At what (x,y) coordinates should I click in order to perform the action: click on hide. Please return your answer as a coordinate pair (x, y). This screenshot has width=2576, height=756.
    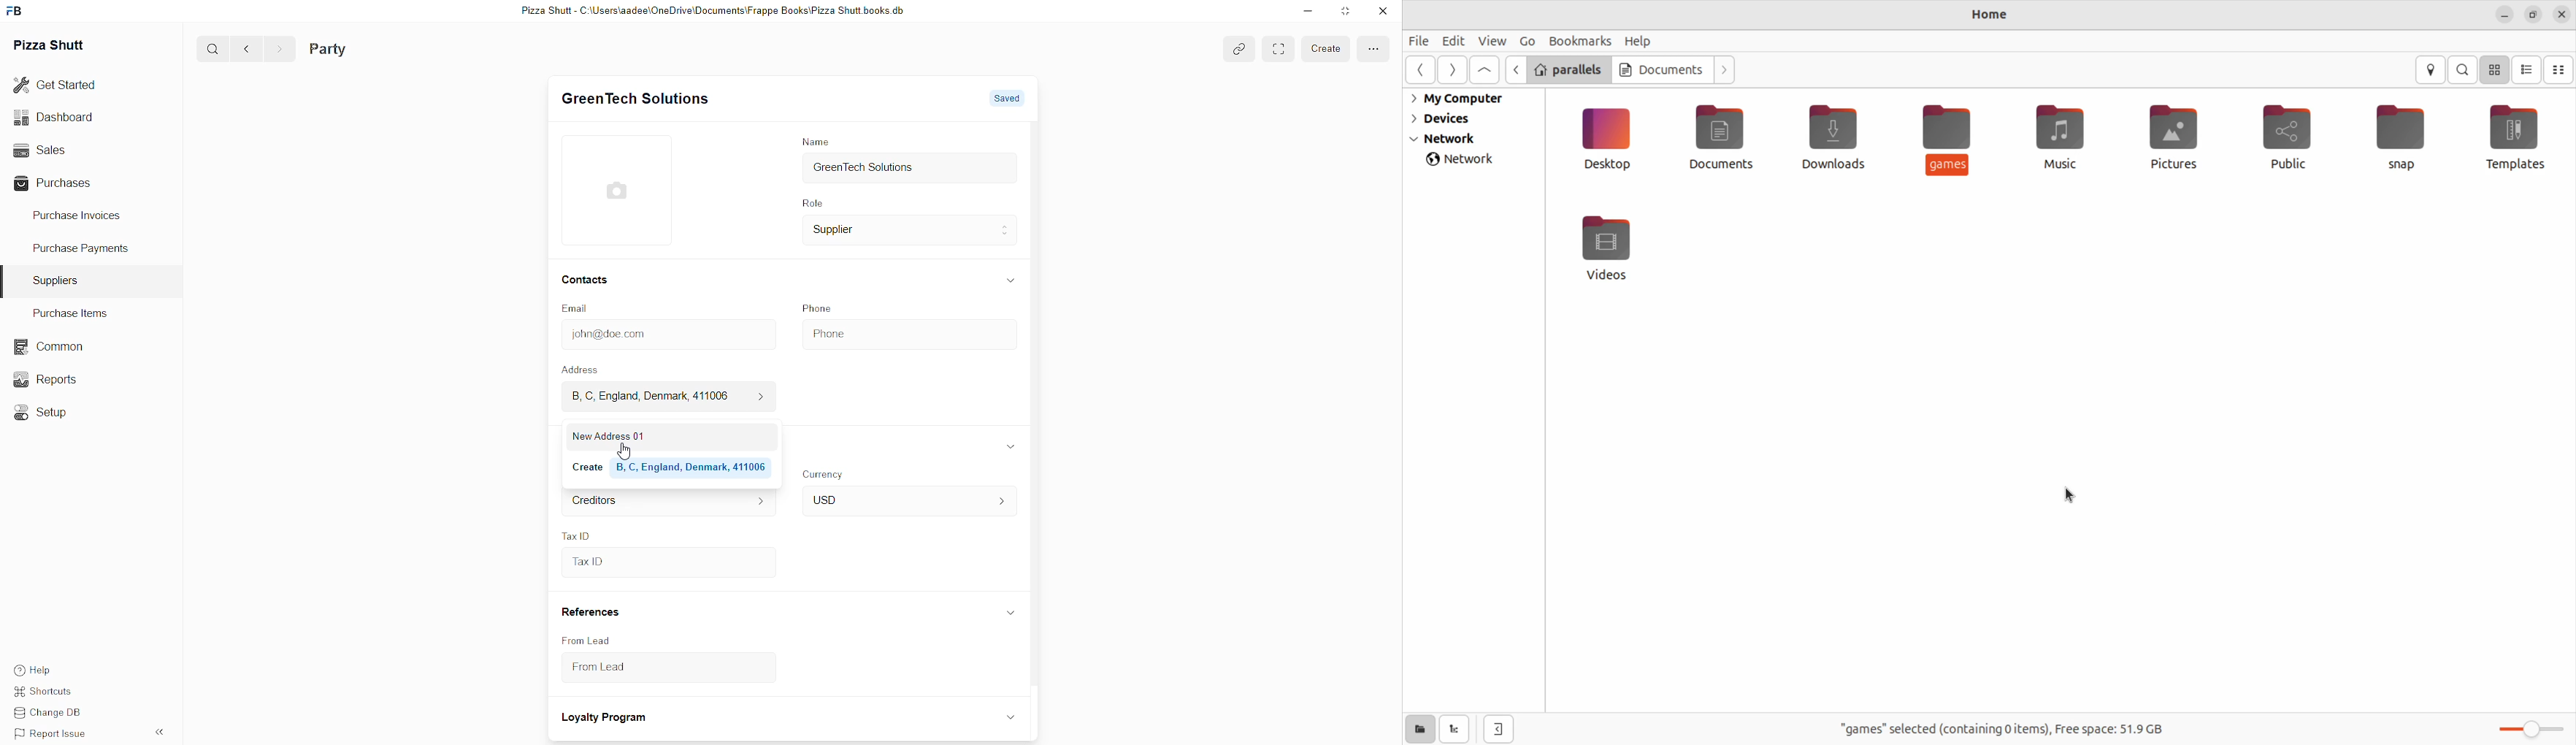
    Looking at the image, I should click on (1011, 279).